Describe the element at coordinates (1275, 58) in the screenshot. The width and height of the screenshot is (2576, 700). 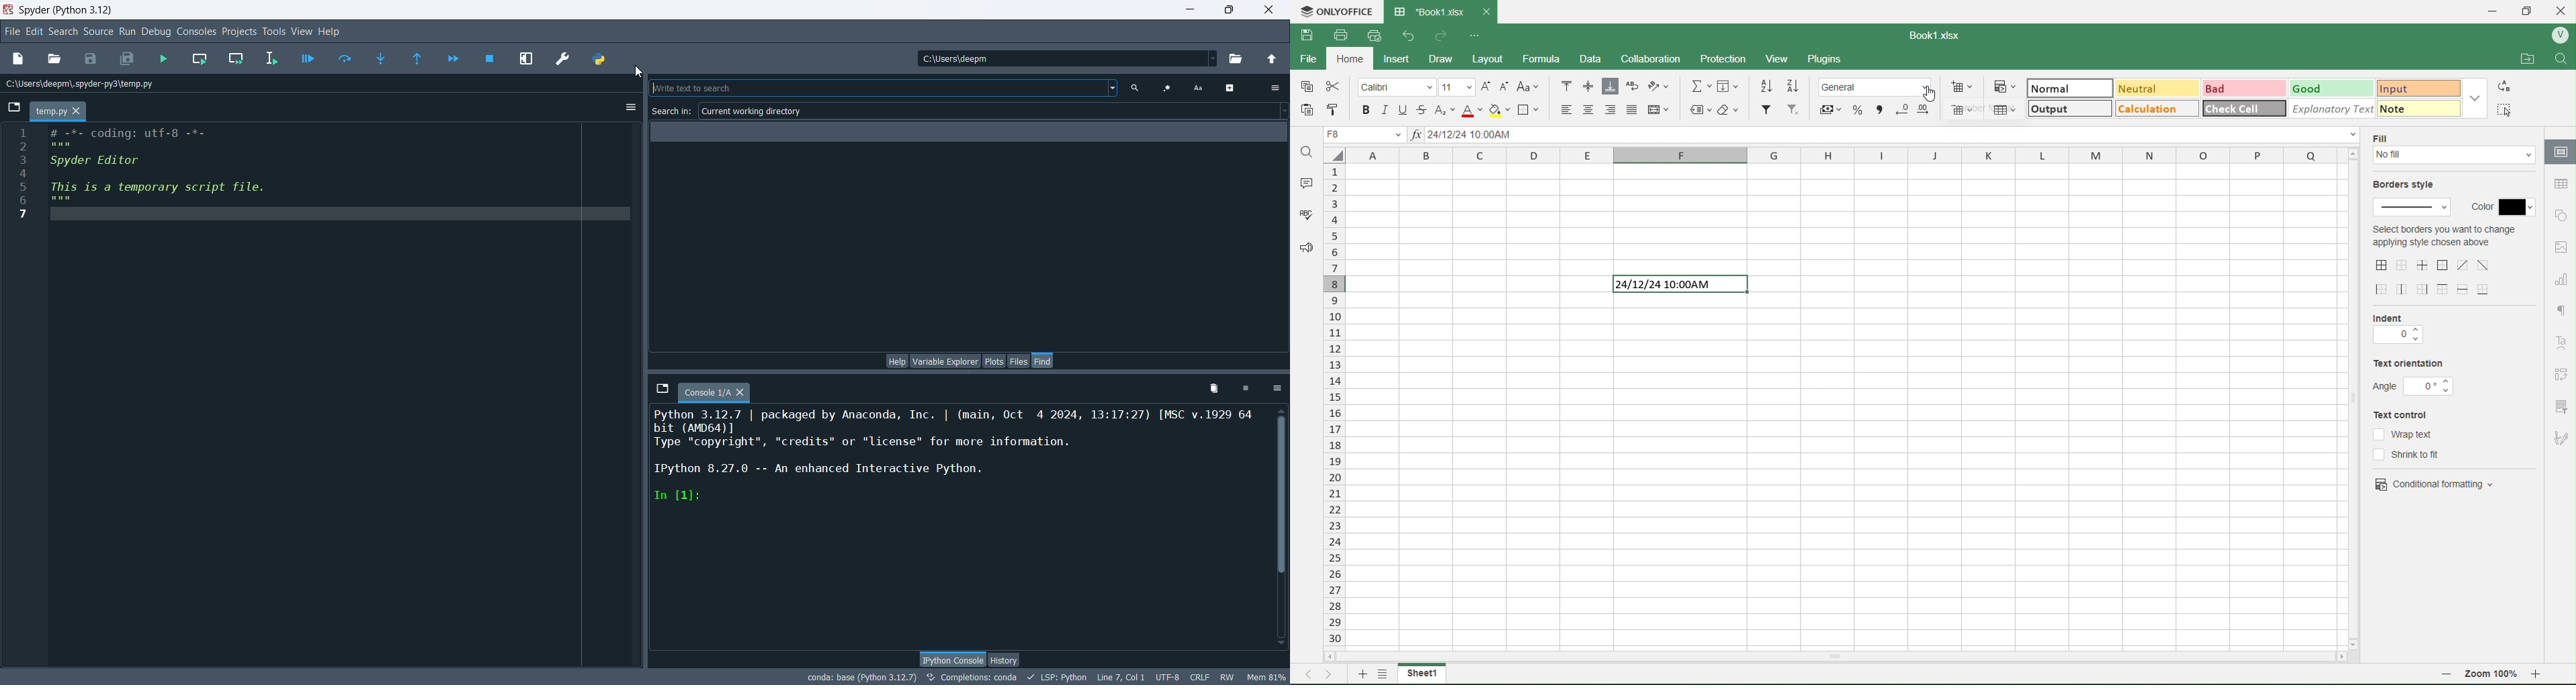
I see `change to parent directory` at that location.